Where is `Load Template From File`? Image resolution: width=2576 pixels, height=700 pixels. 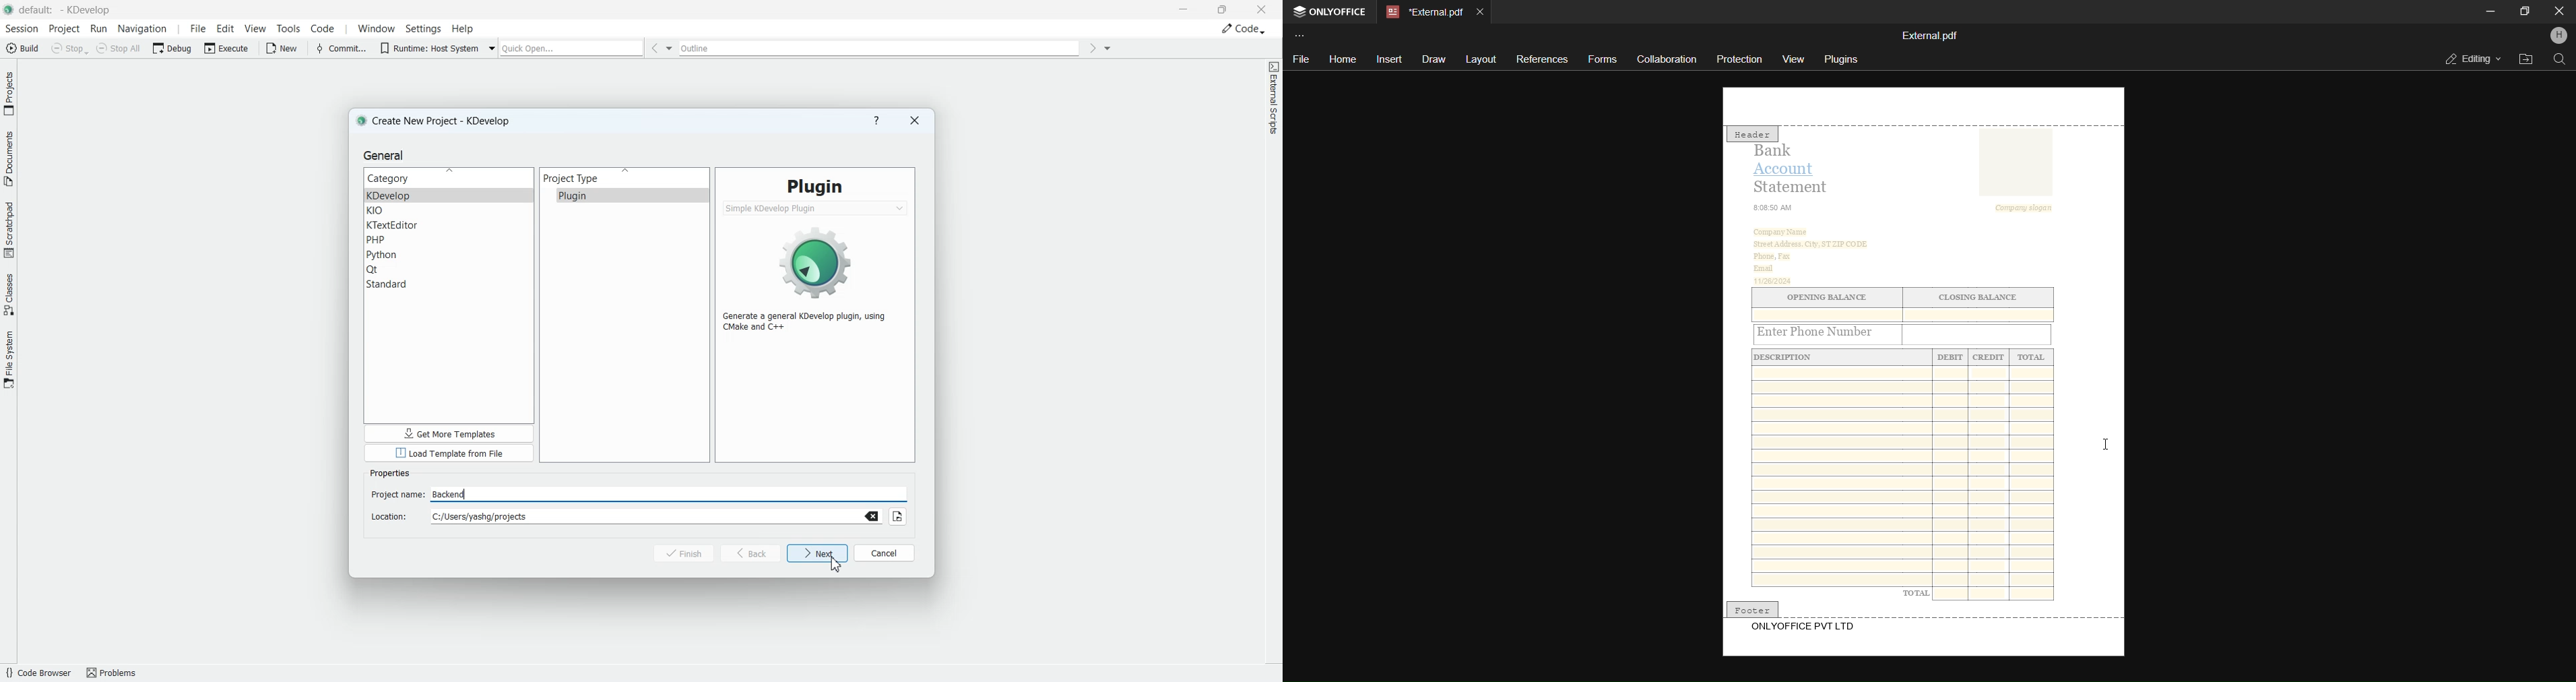
Load Template From File is located at coordinates (448, 453).